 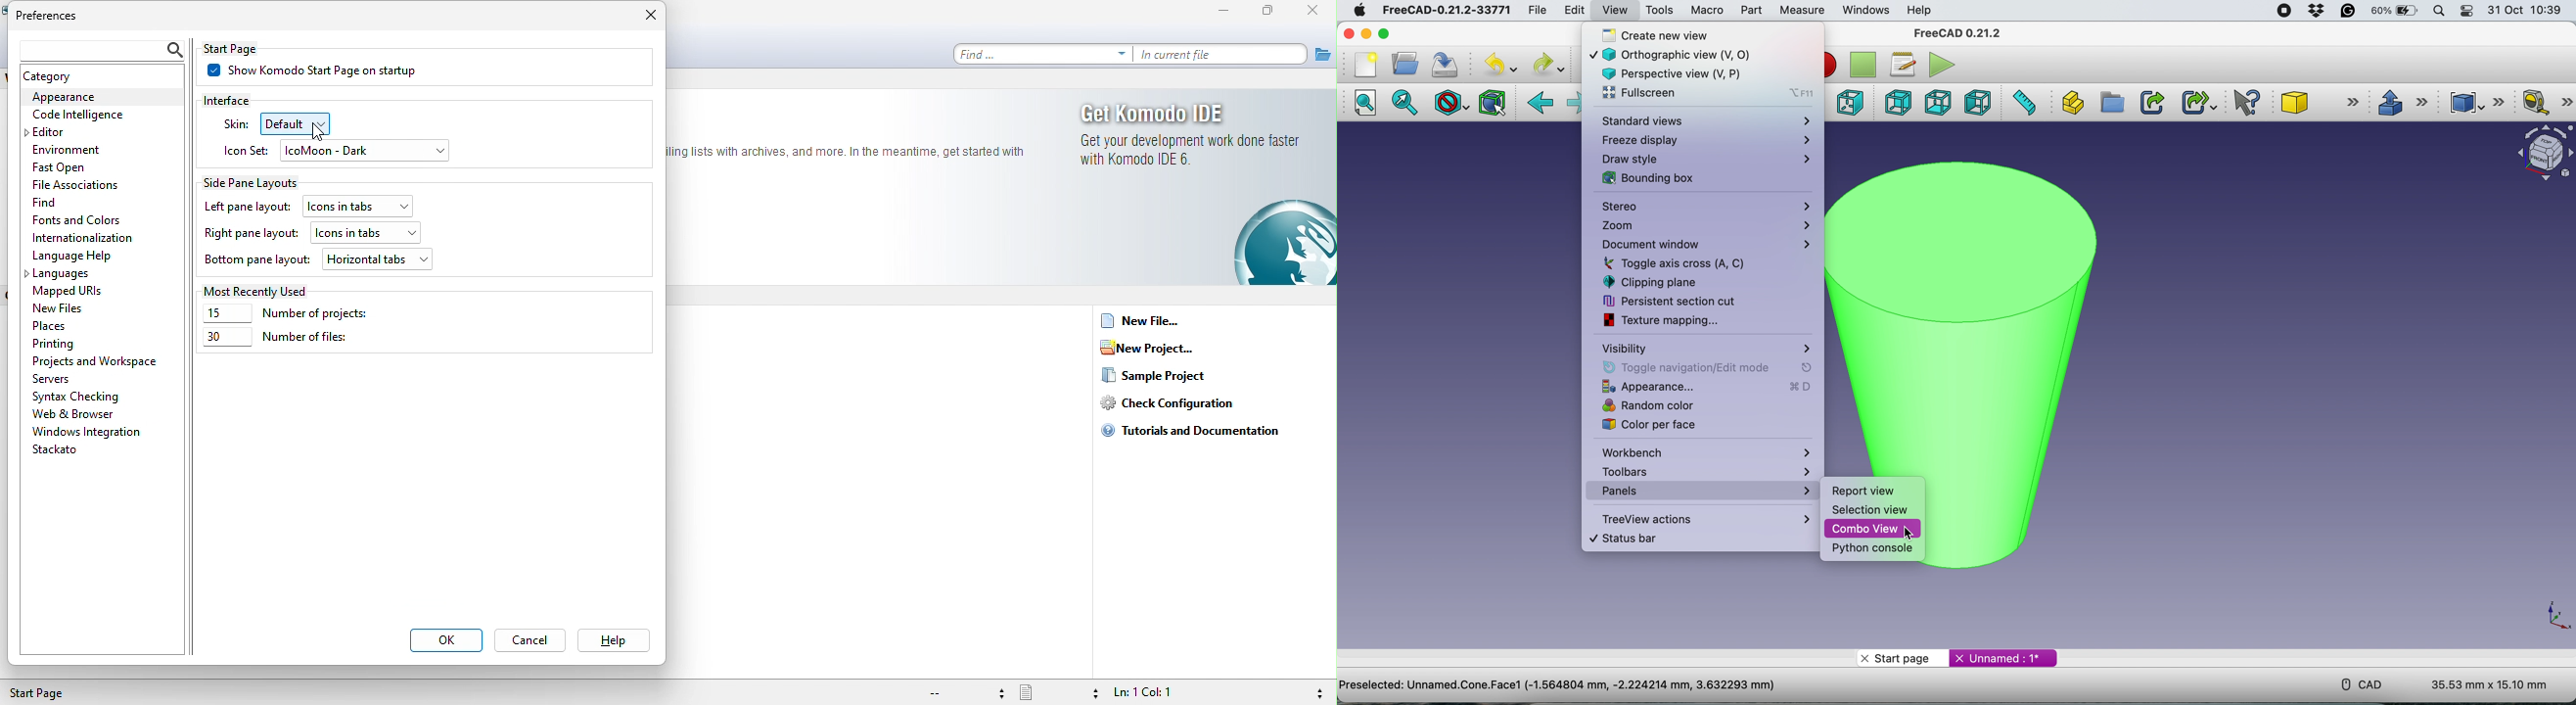 I want to click on spotlight search, so click(x=2439, y=11).